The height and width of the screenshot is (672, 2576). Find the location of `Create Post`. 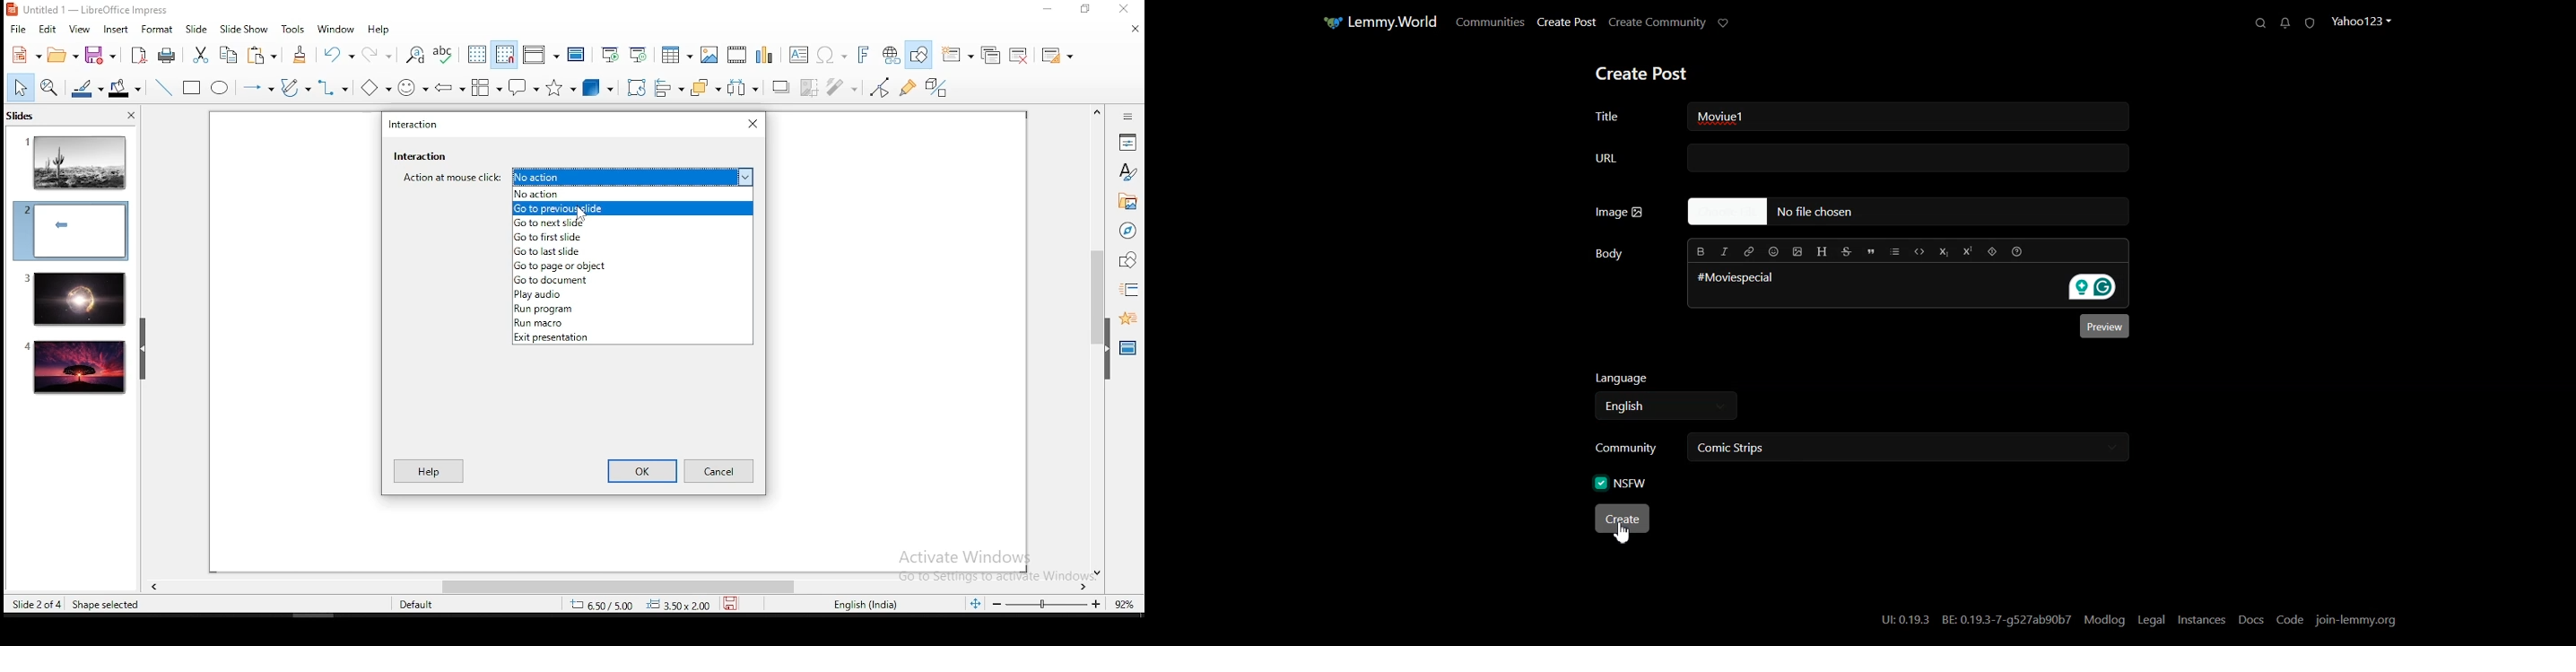

Create Post is located at coordinates (1567, 22).